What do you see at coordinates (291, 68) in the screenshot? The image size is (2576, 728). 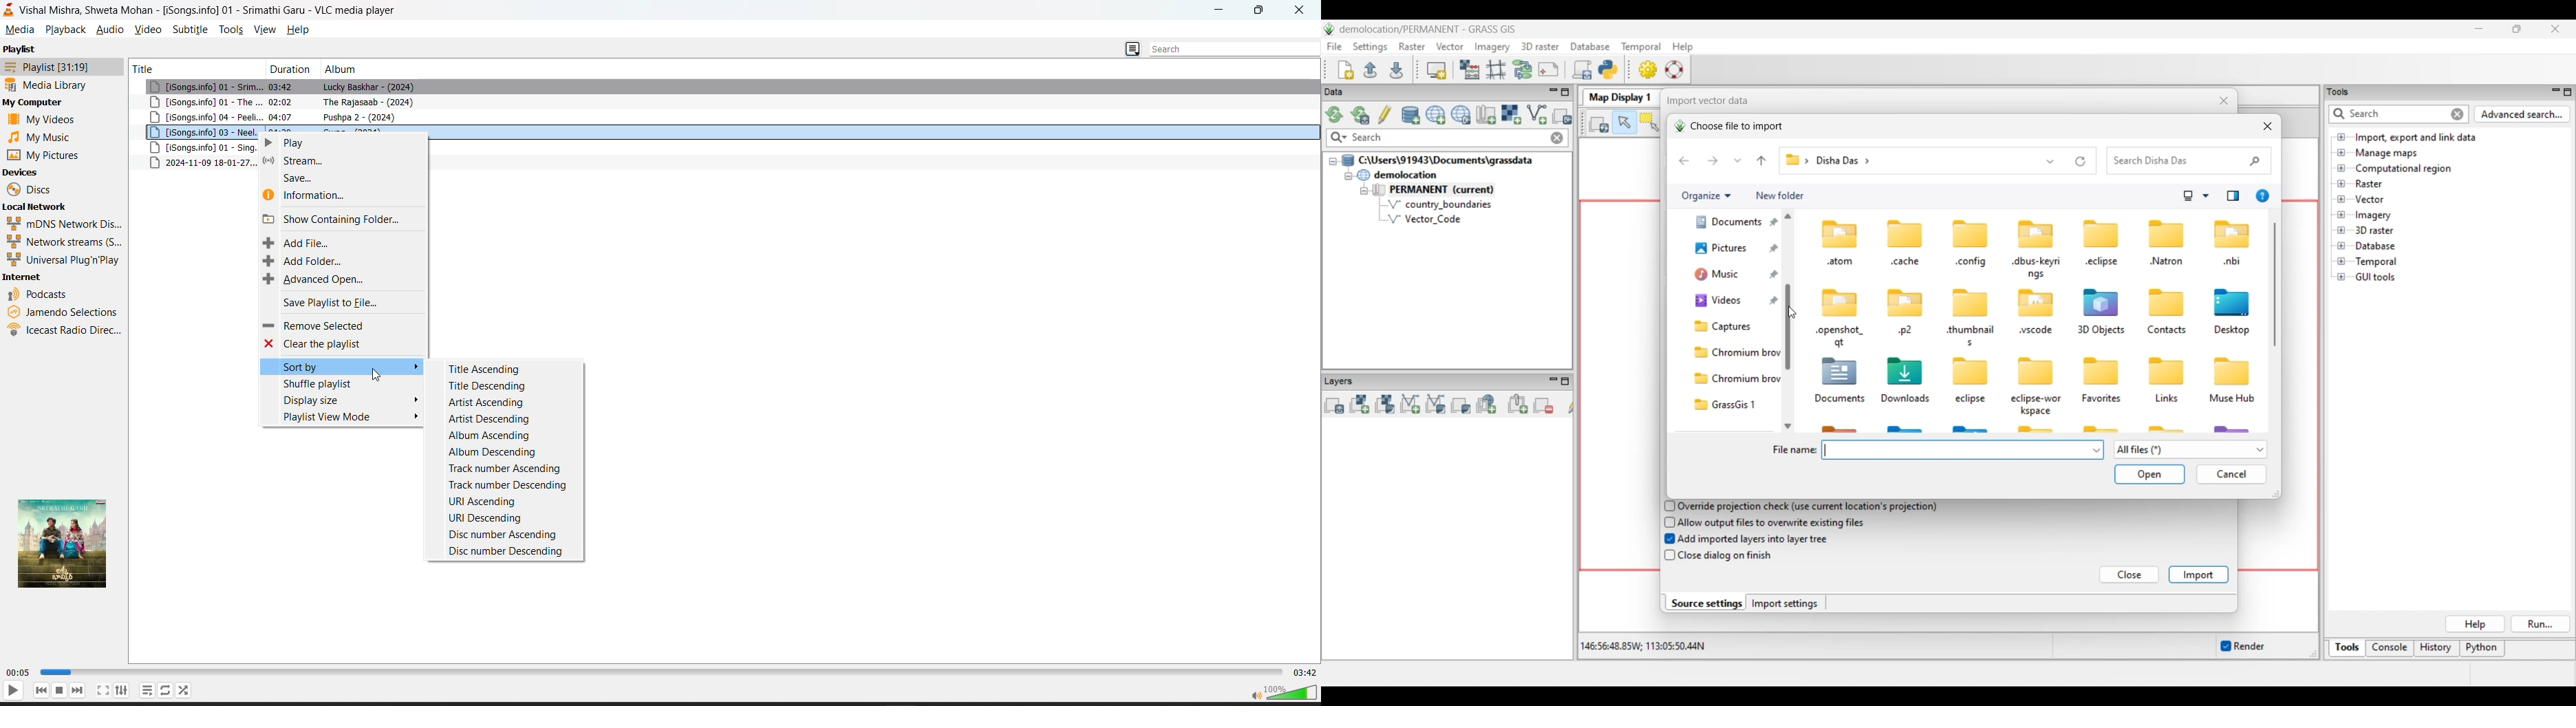 I see `duration` at bounding box center [291, 68].